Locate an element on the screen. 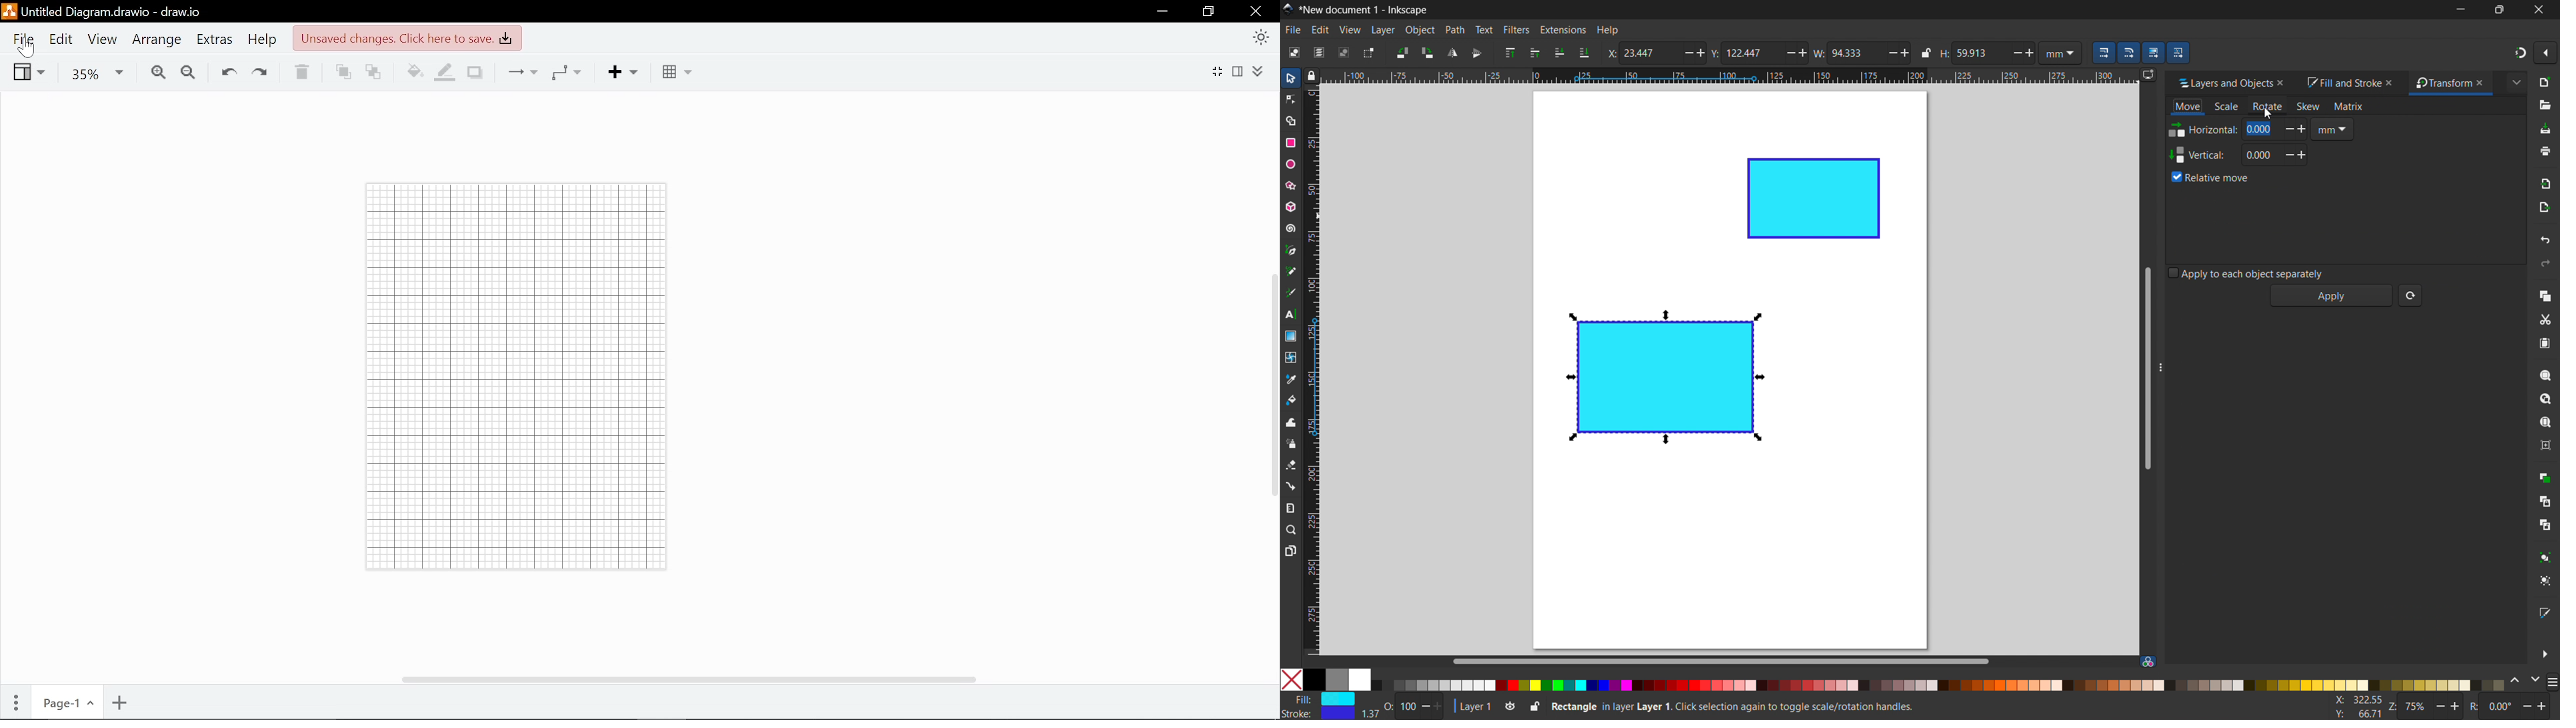 This screenshot has width=2576, height=728. new is located at coordinates (2546, 82).